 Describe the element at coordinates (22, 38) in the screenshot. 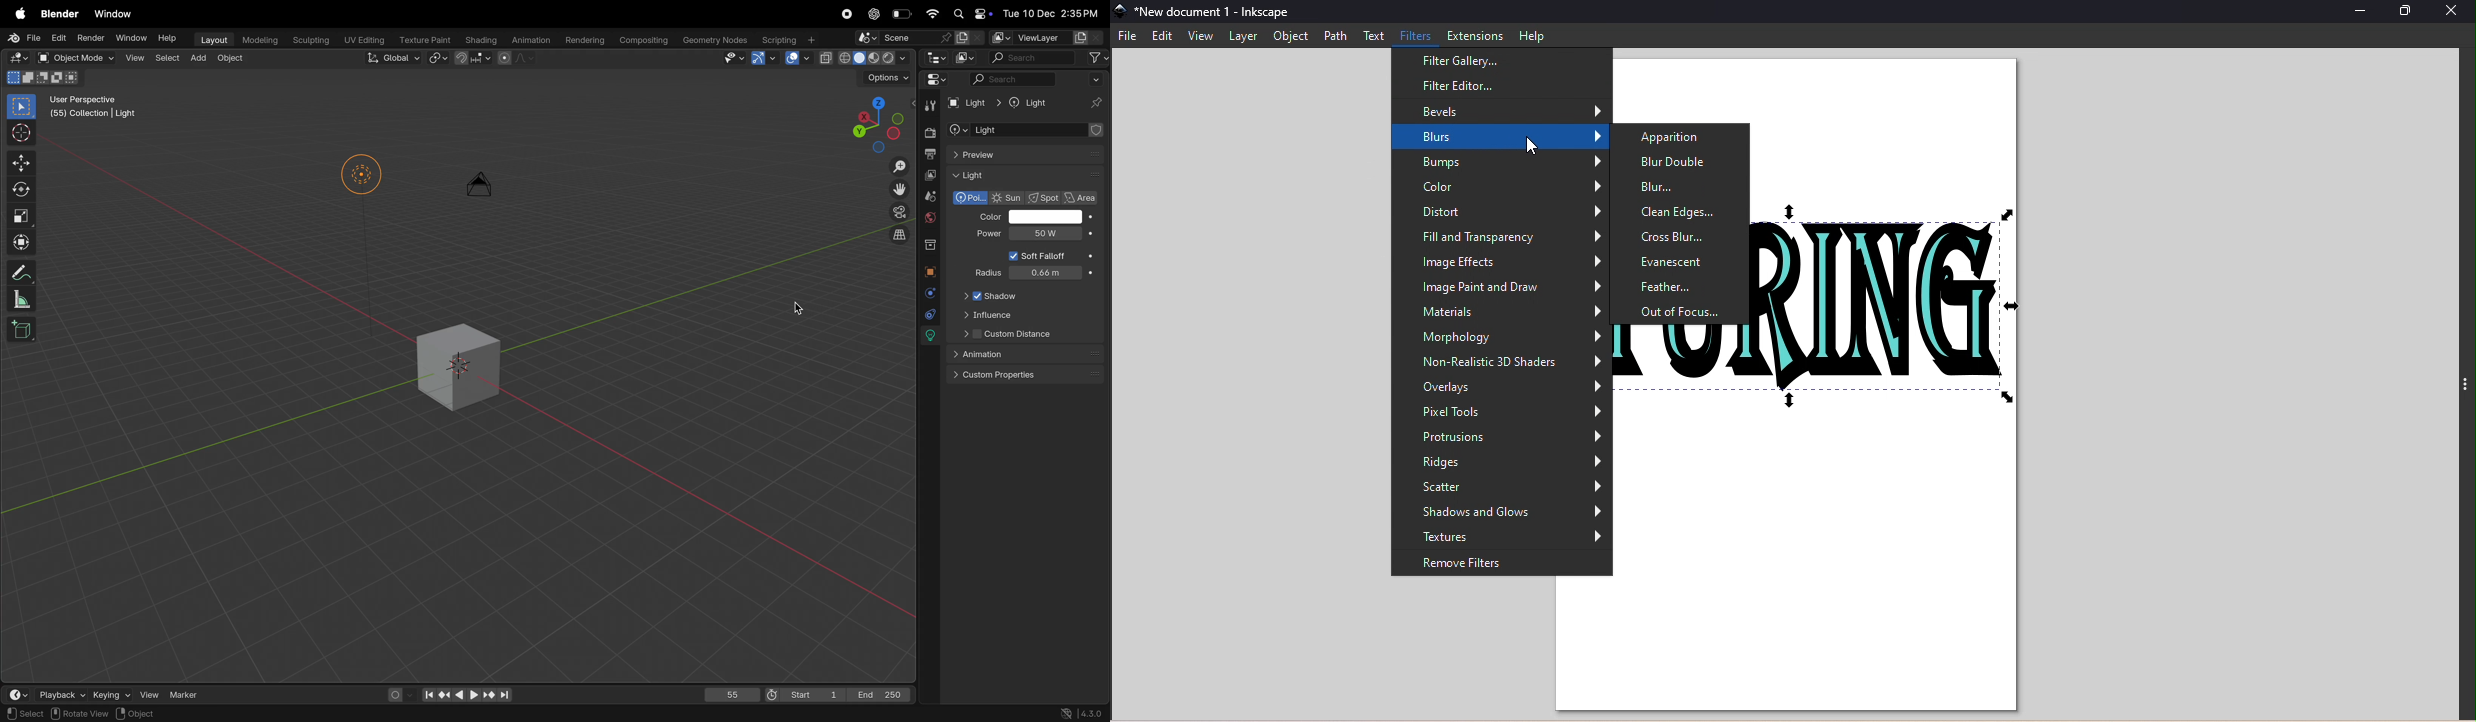

I see `File` at that location.